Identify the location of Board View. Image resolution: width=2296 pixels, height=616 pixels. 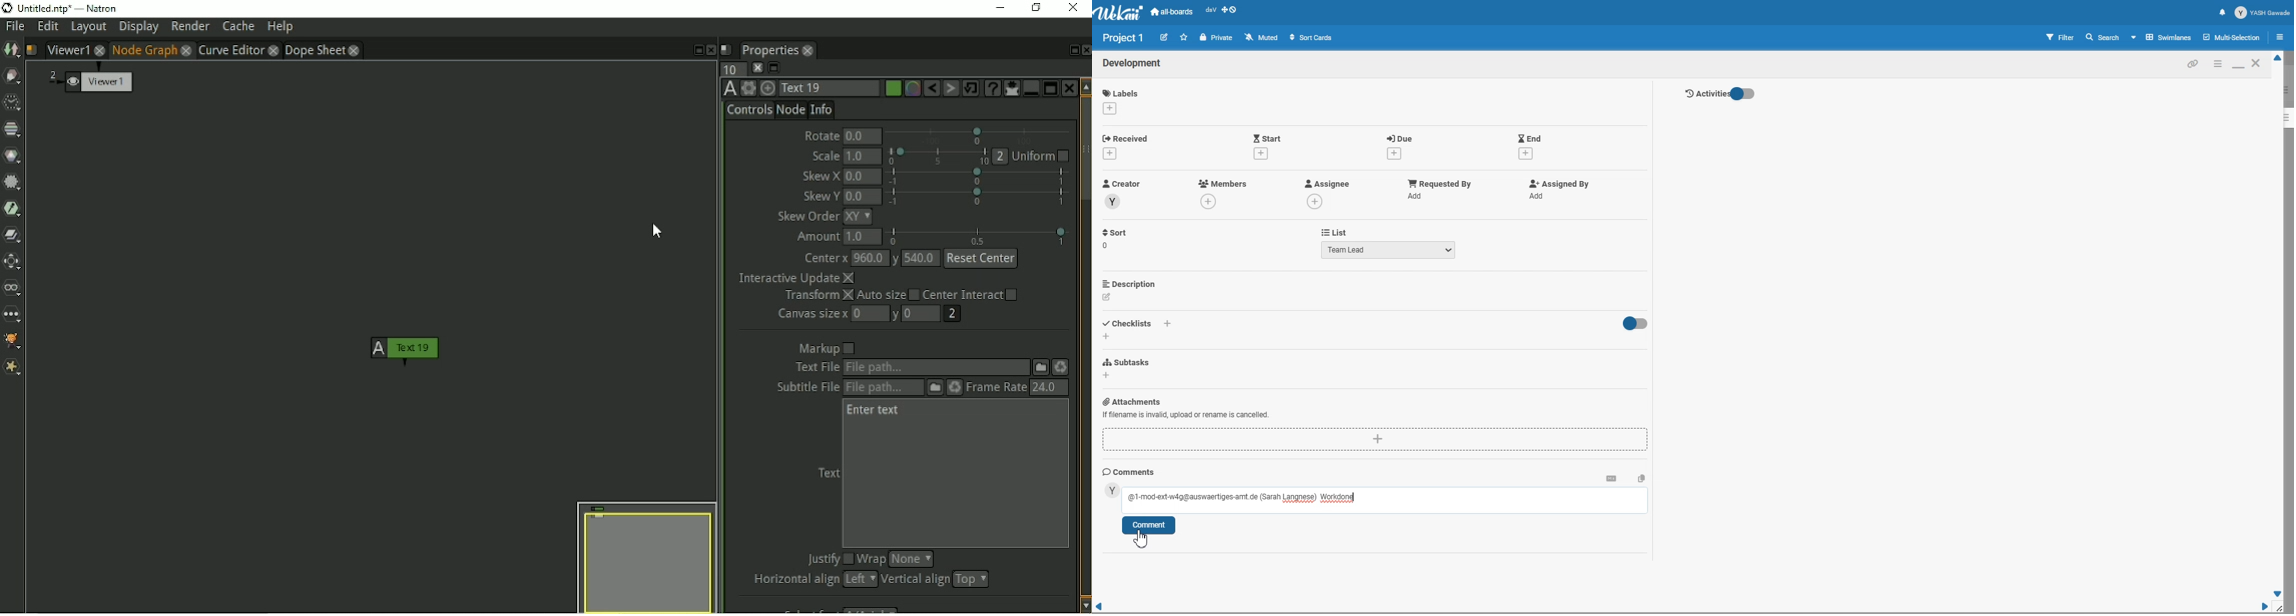
(2163, 37).